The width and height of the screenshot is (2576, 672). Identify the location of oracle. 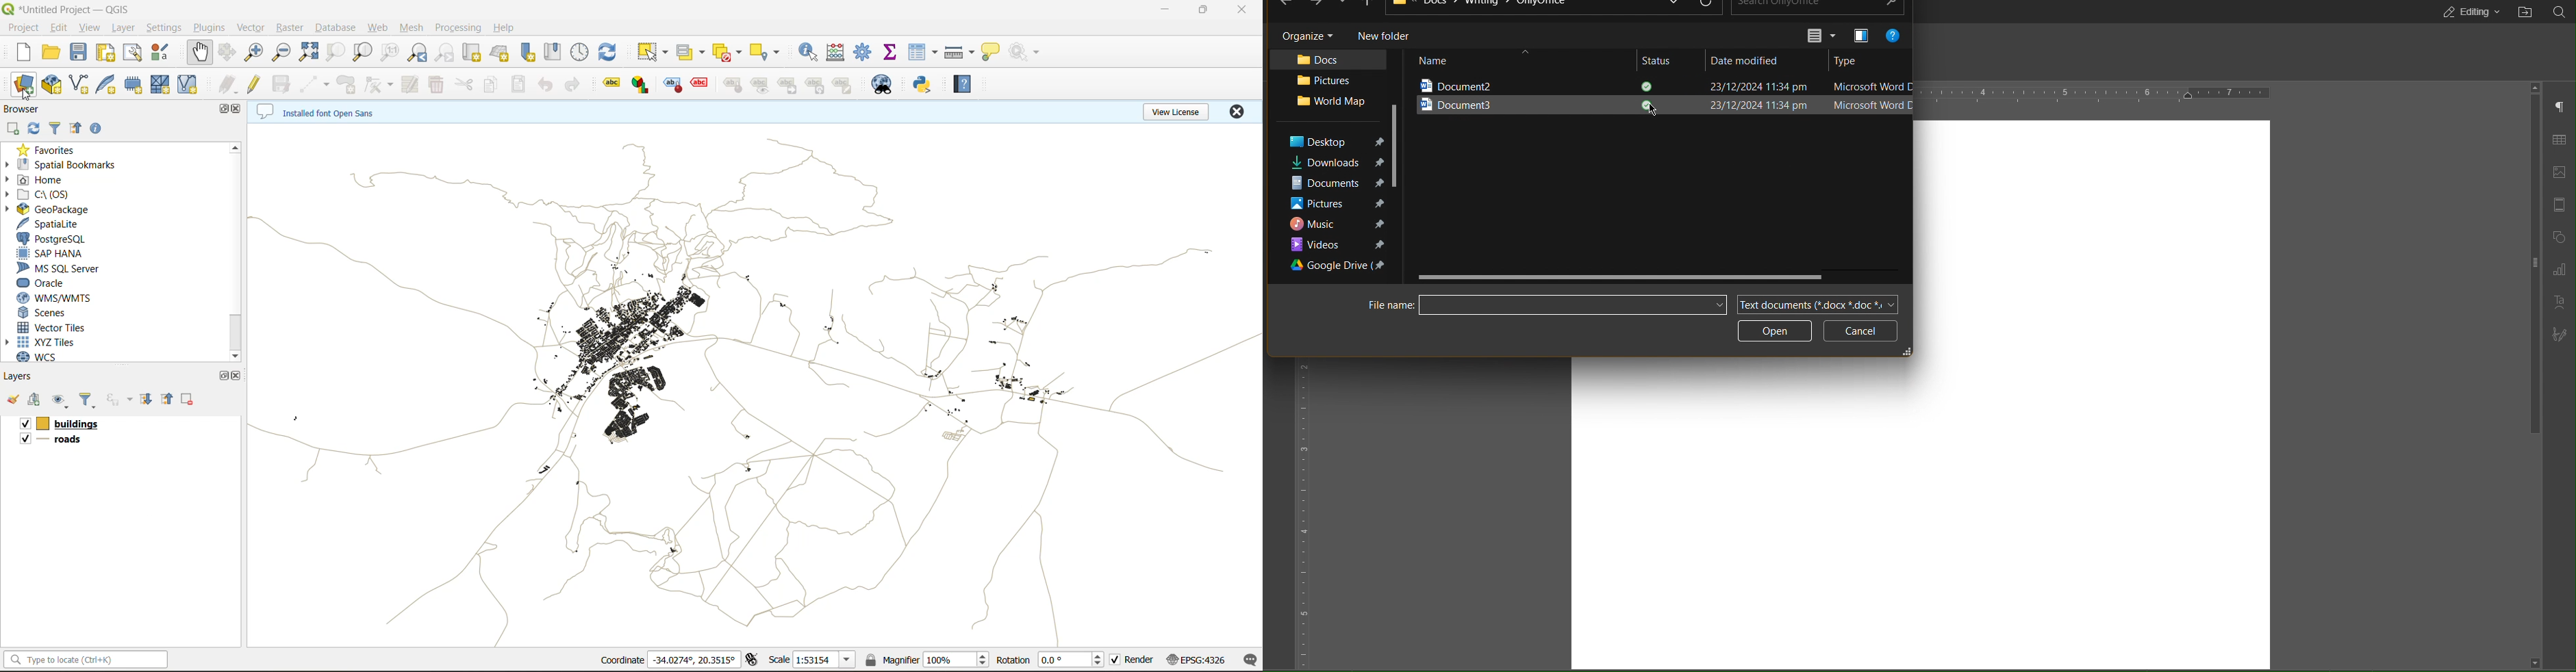
(46, 283).